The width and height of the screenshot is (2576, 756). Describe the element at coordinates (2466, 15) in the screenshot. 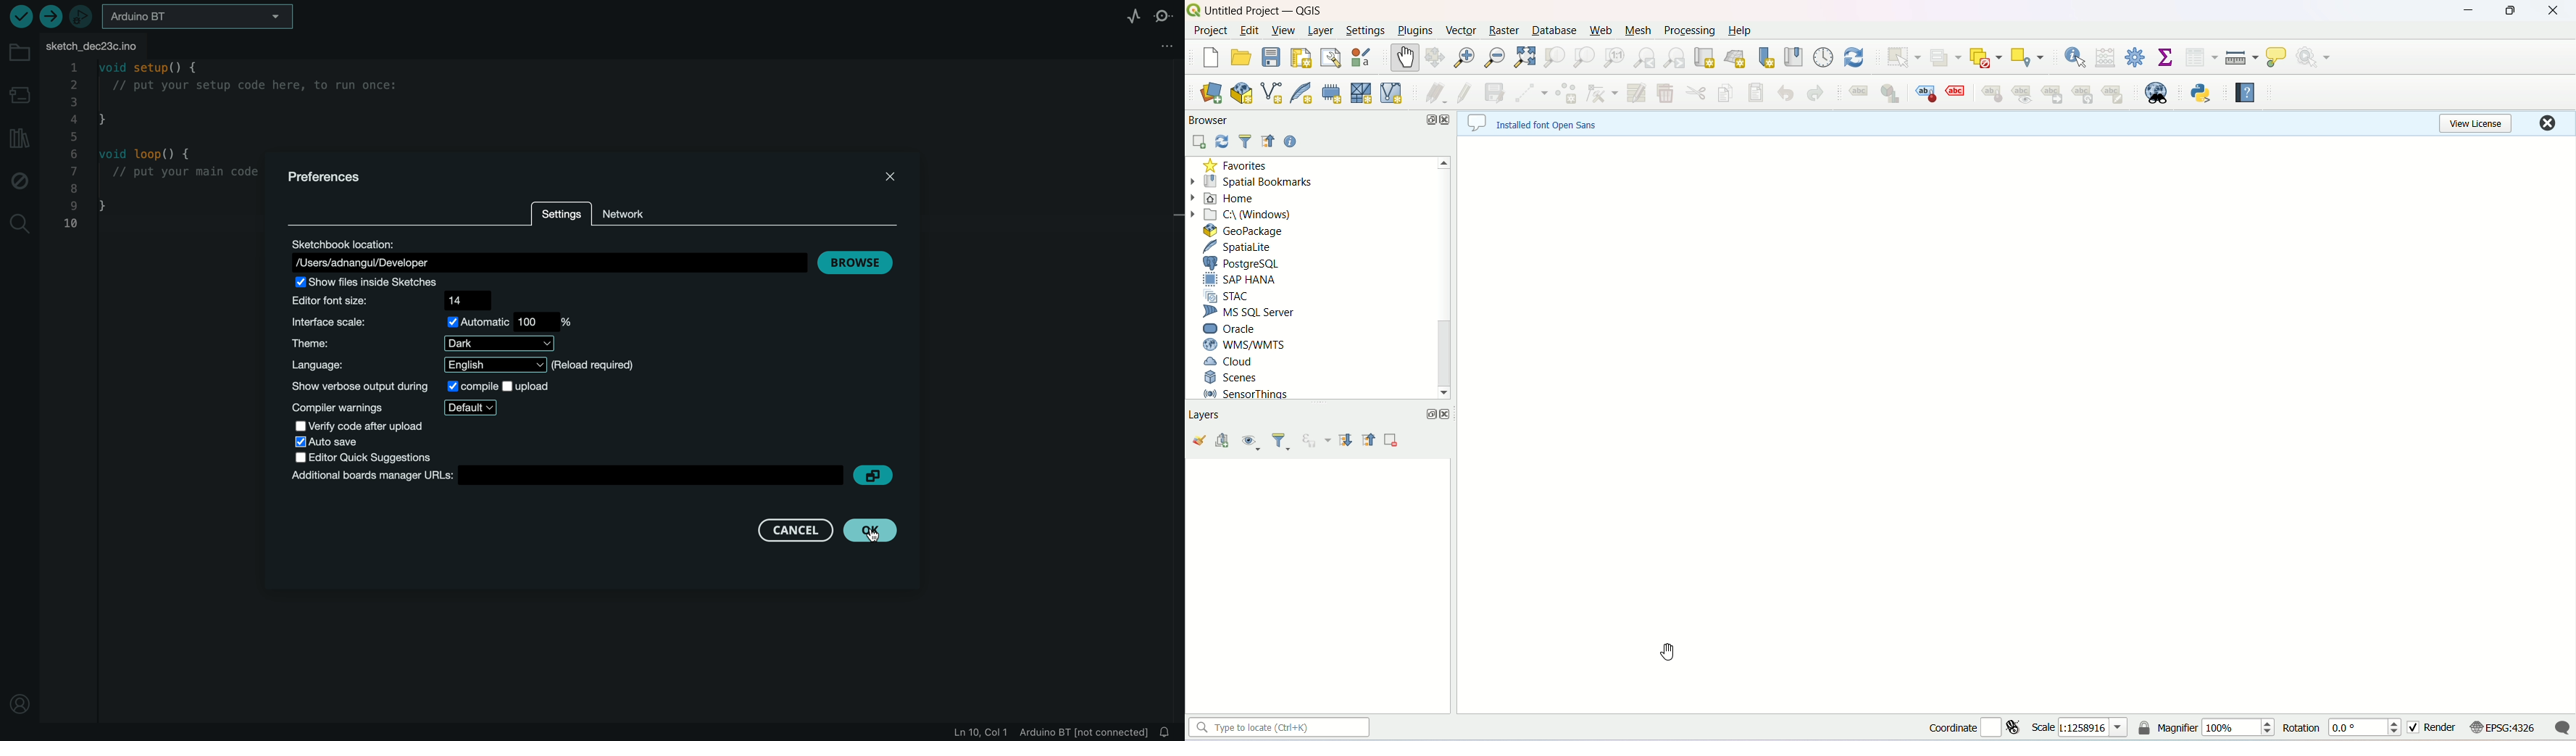

I see `minimize` at that location.